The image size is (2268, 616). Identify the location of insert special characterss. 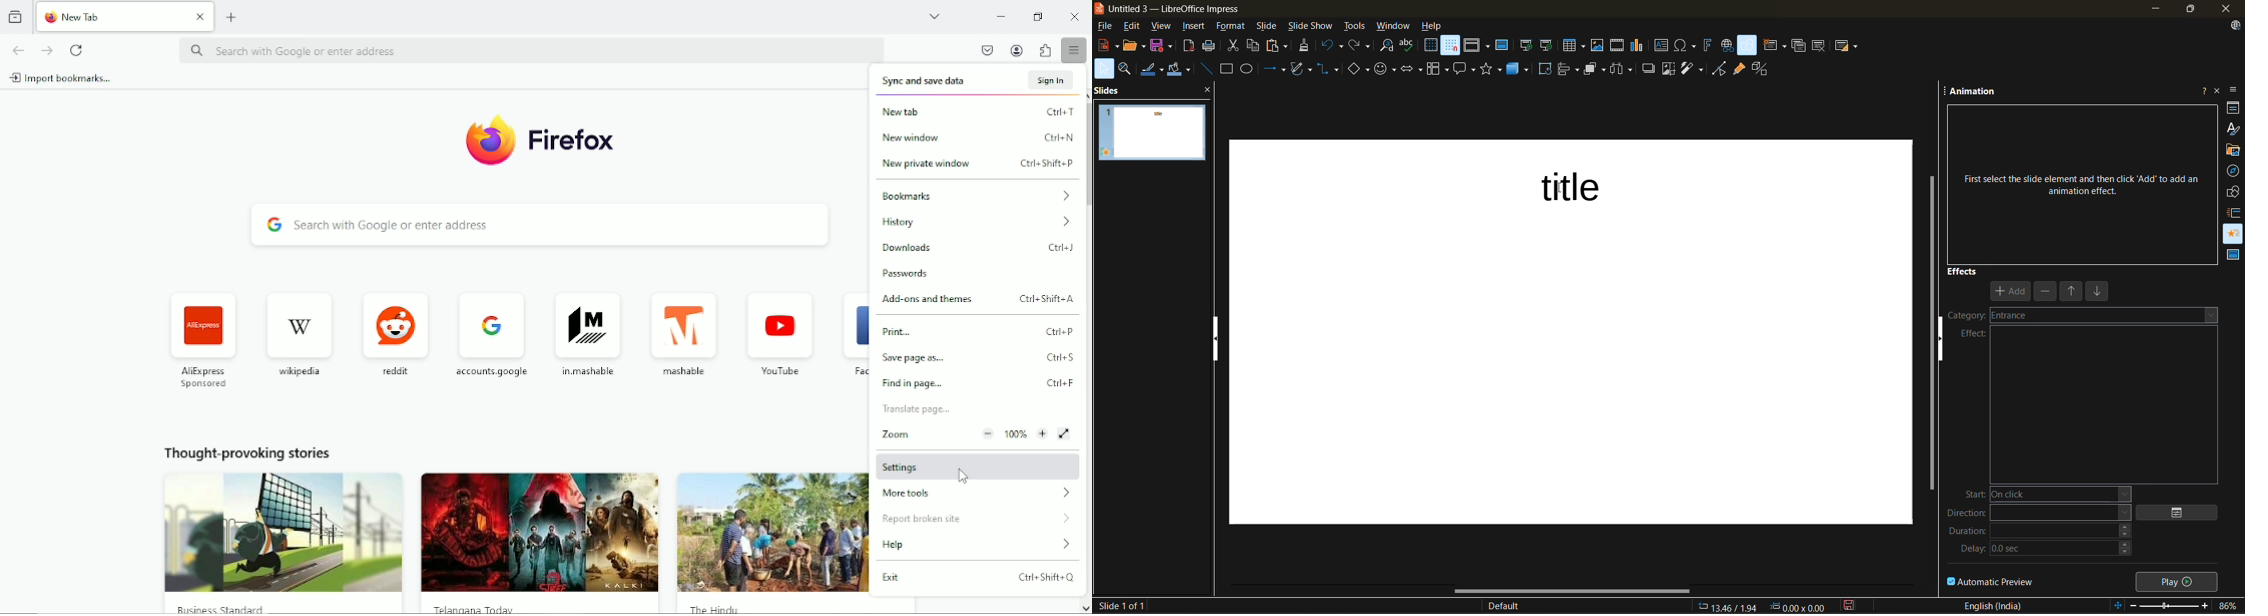
(1686, 45).